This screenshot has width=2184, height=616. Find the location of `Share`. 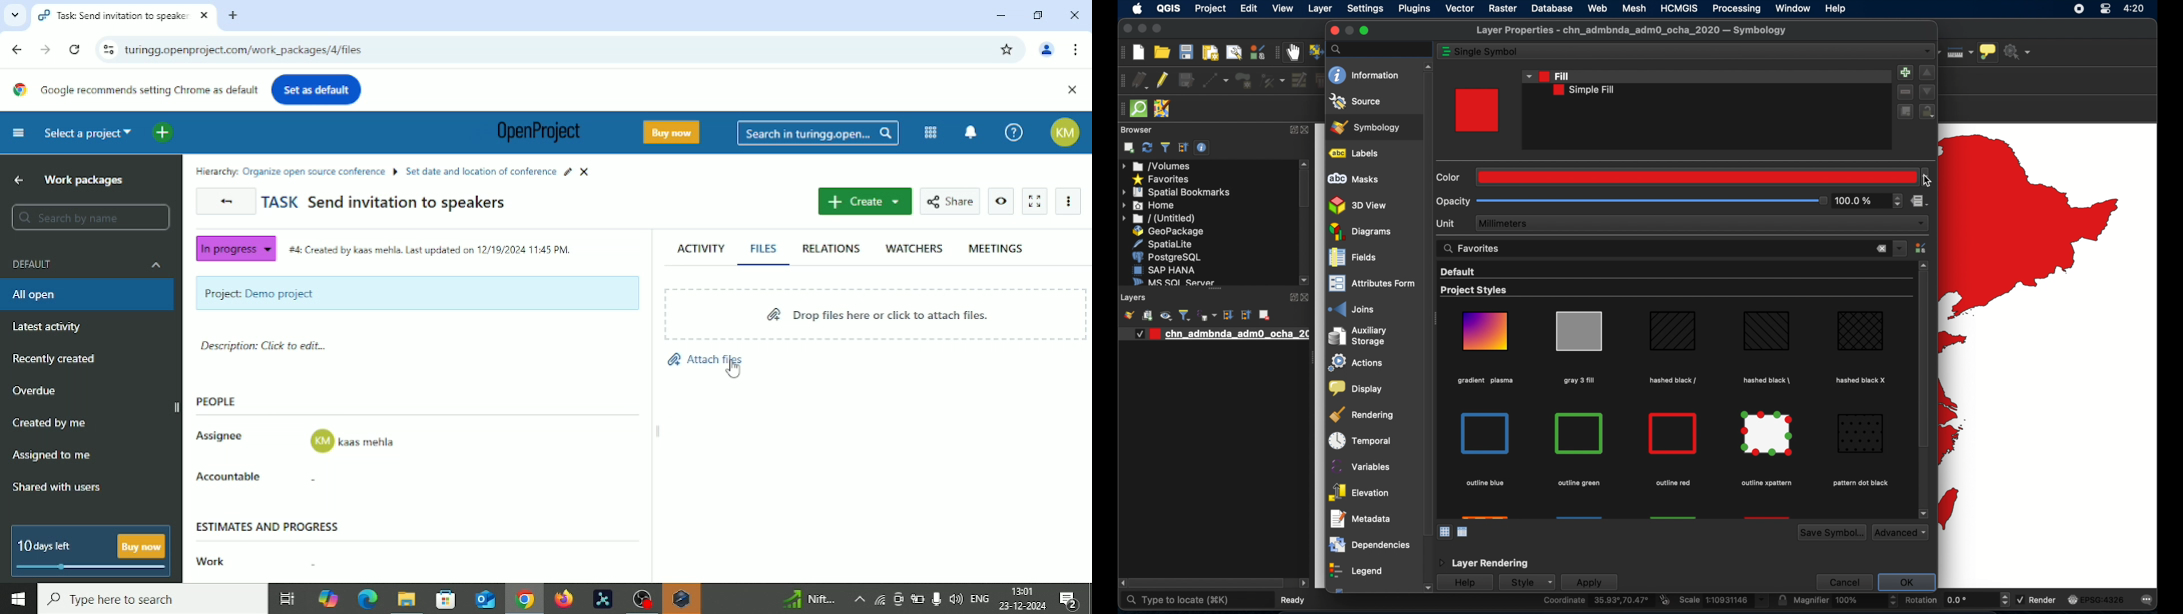

Share is located at coordinates (950, 200).